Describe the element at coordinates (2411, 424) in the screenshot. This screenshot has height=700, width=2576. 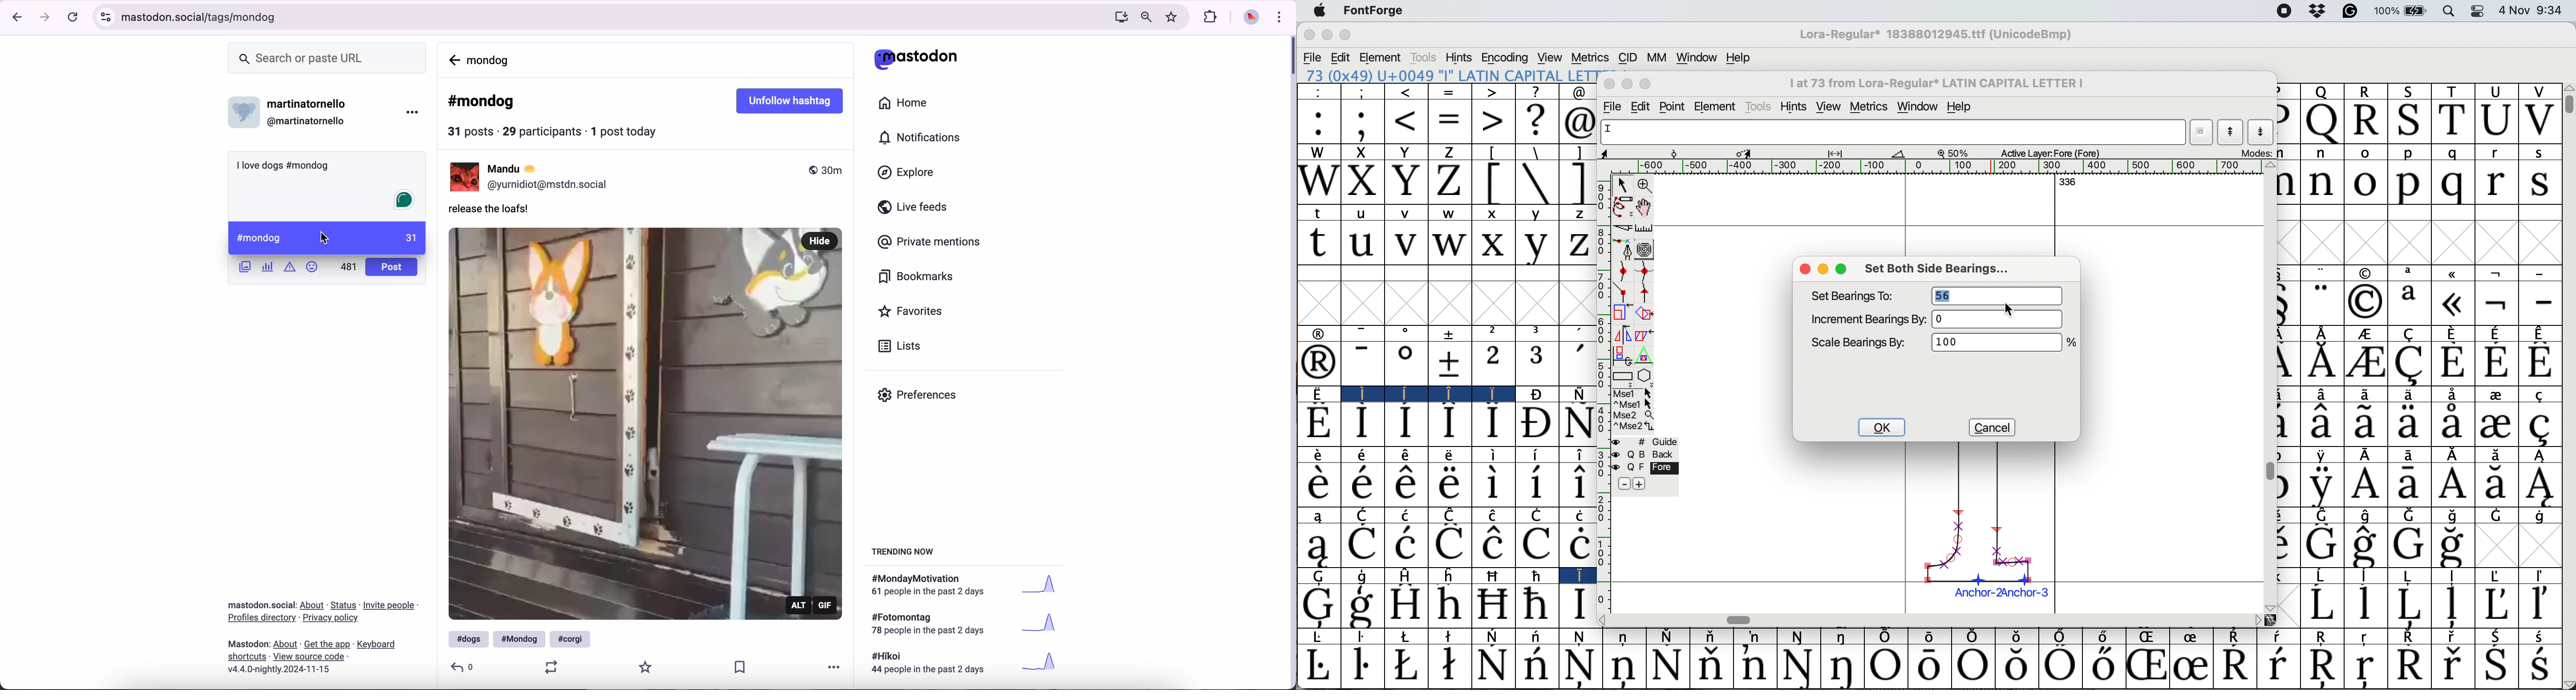
I see `Symbol` at that location.